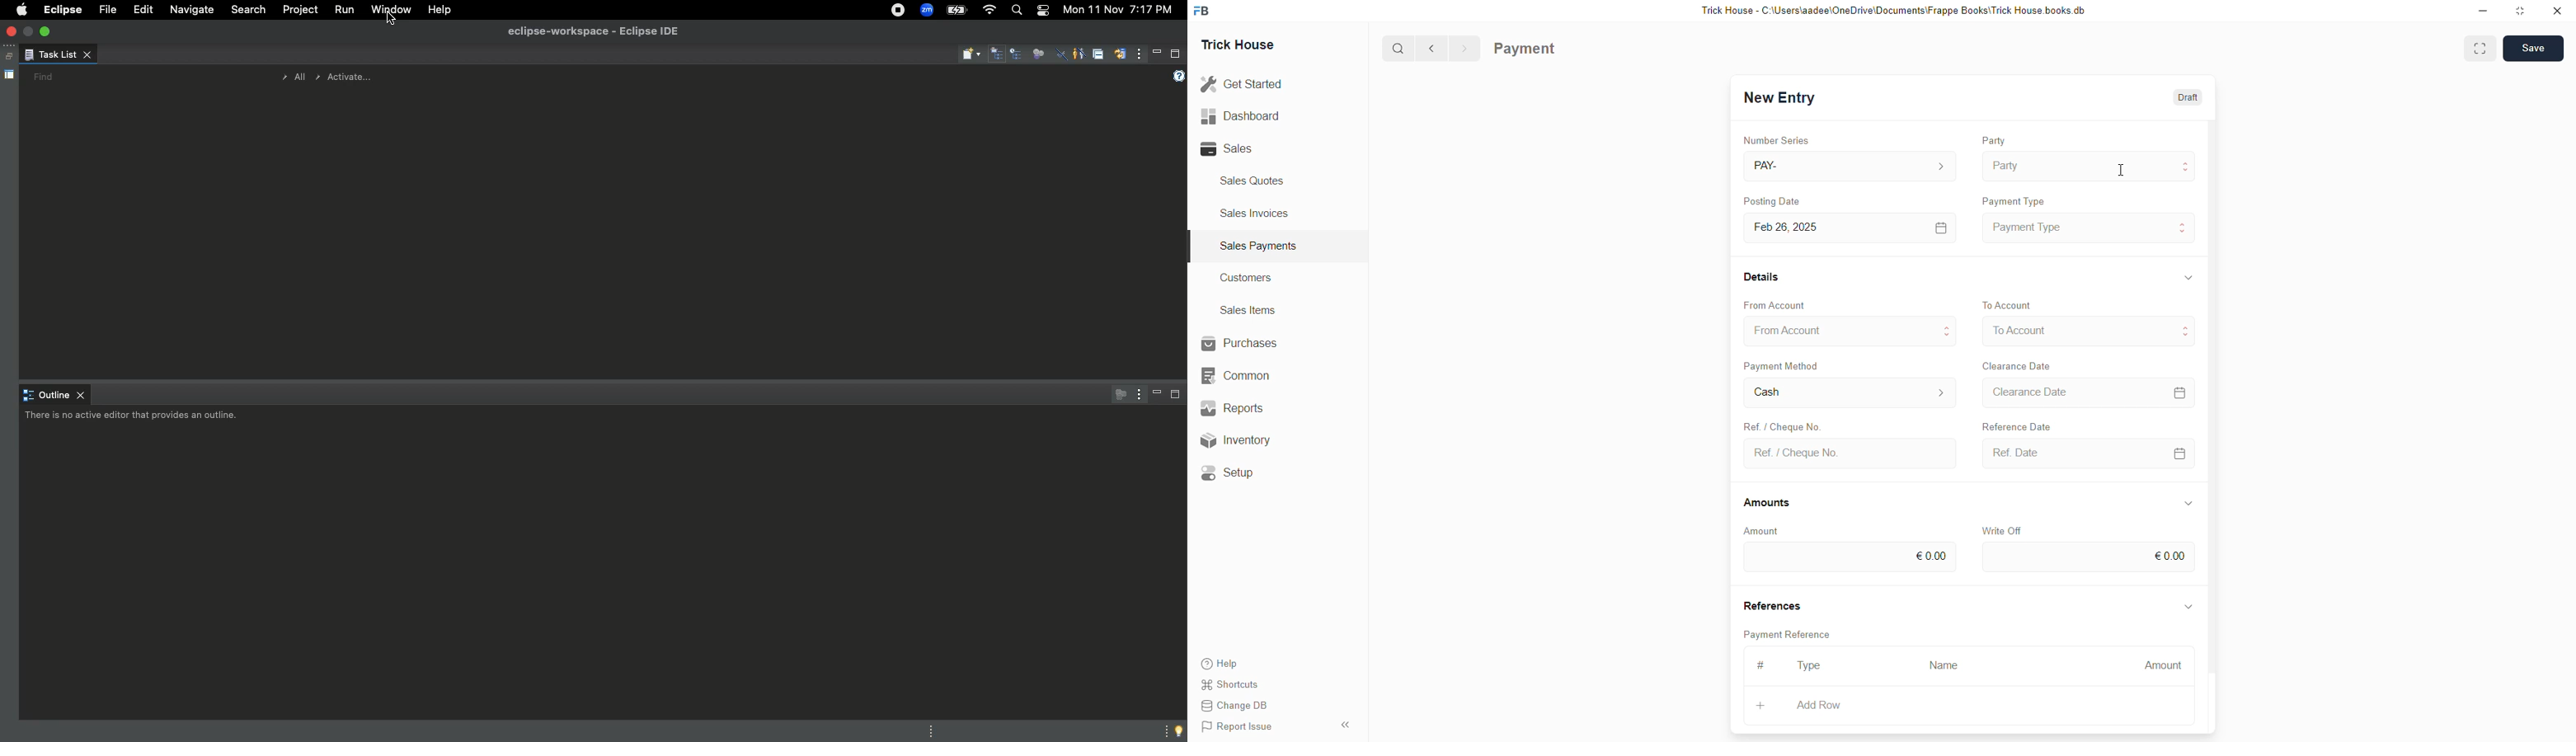  Describe the element at coordinates (2089, 331) in the screenshot. I see `To Account` at that location.